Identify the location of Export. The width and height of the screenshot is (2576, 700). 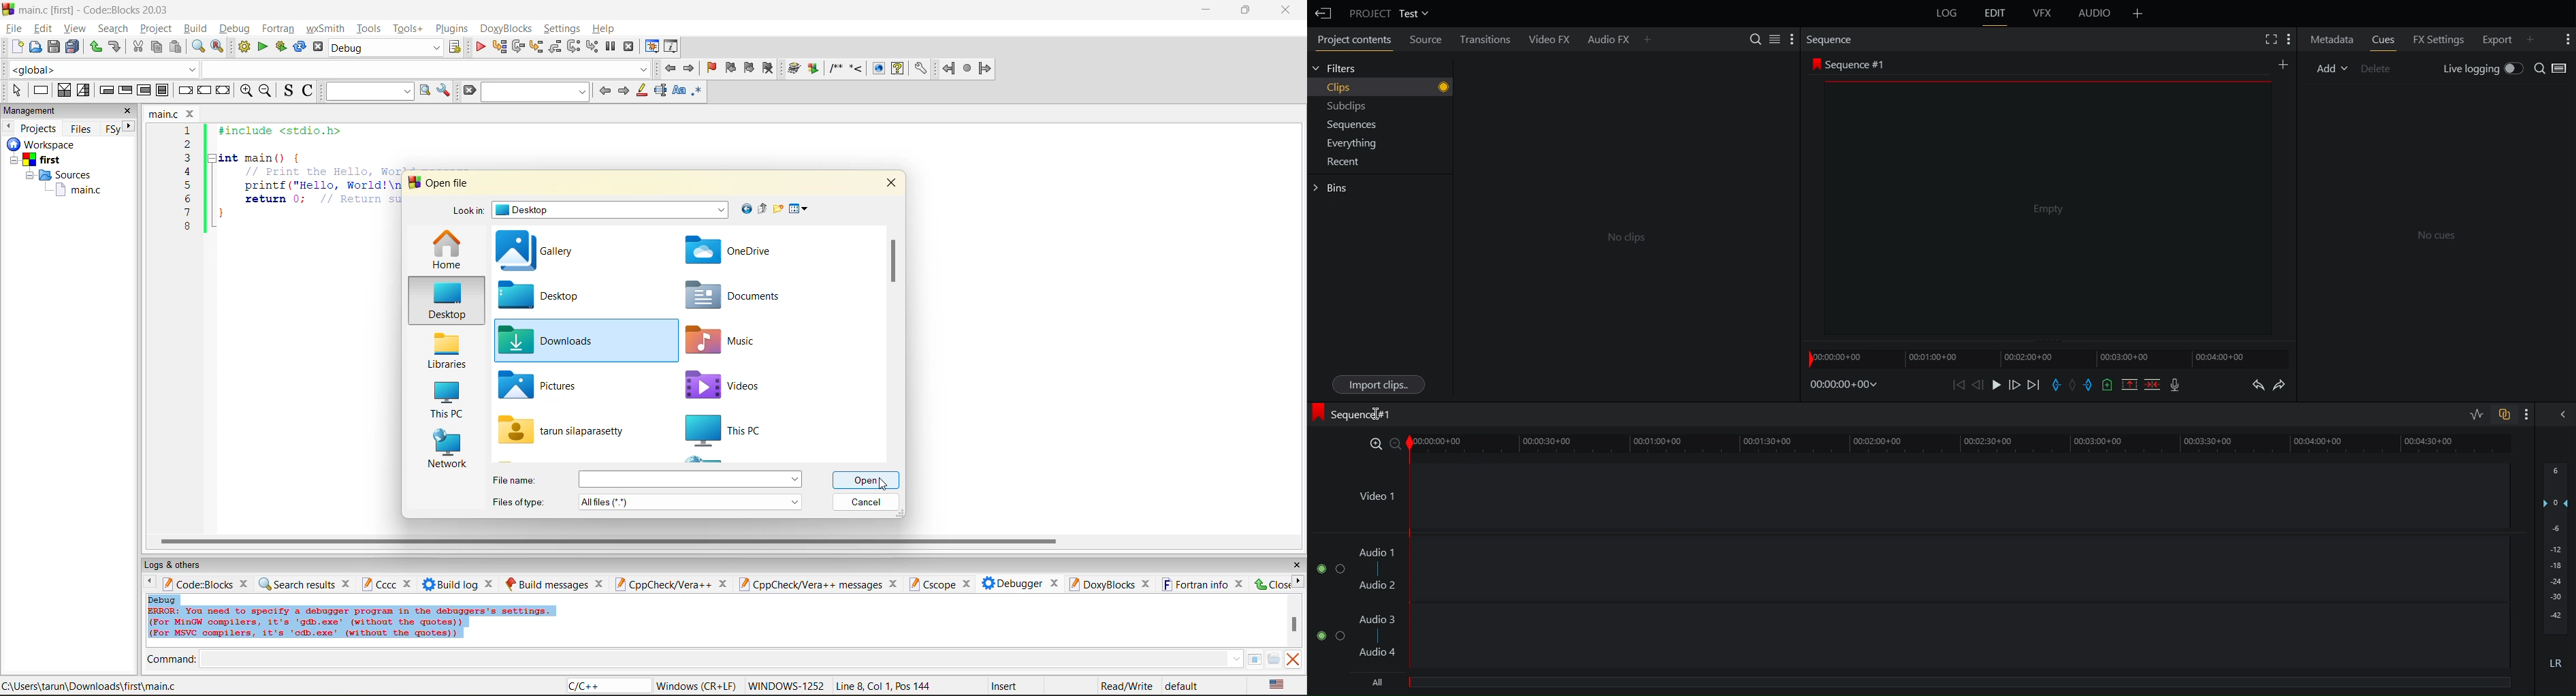
(2507, 37).